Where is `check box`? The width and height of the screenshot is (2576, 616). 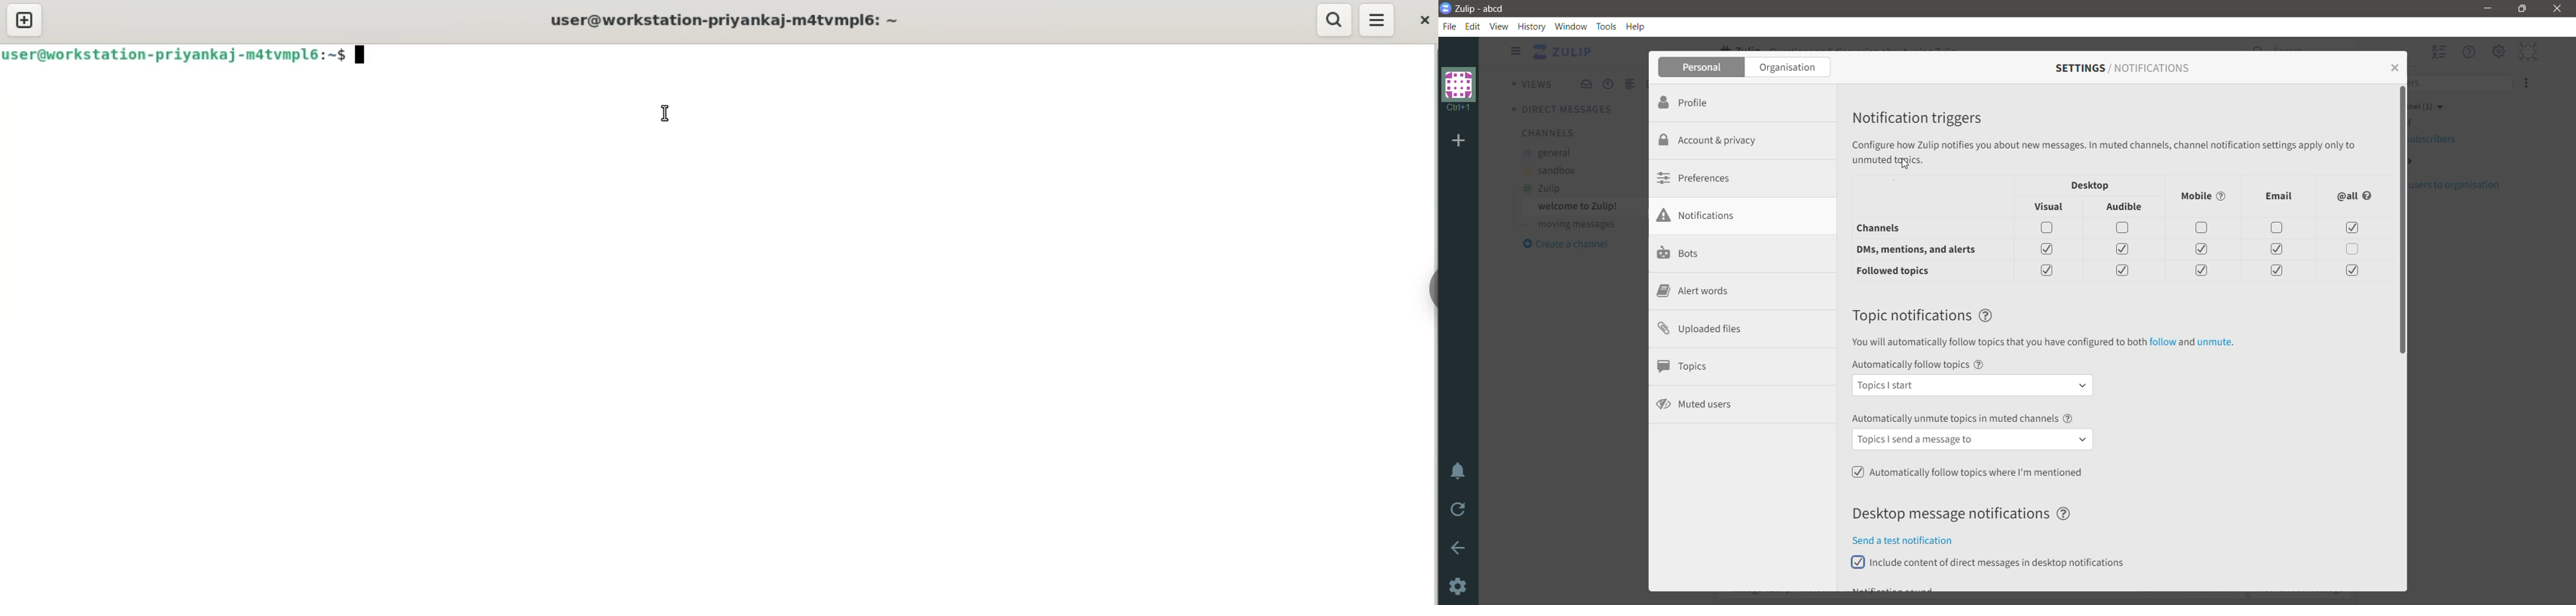
check box is located at coordinates (2278, 227).